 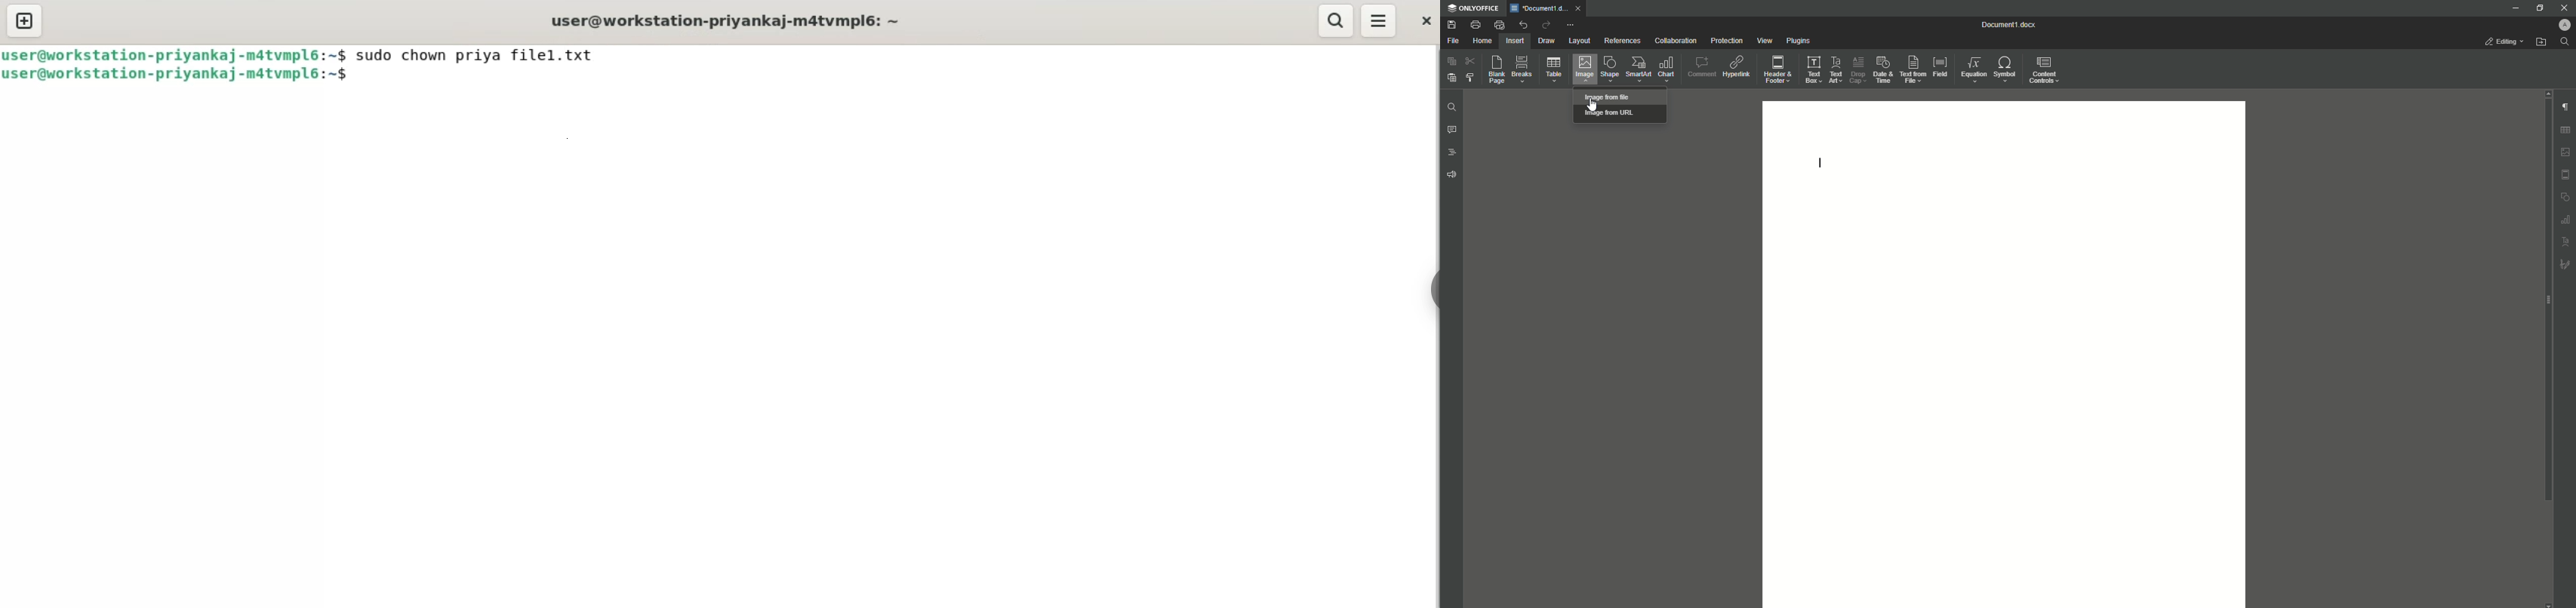 I want to click on Hyperlink, so click(x=1739, y=67).